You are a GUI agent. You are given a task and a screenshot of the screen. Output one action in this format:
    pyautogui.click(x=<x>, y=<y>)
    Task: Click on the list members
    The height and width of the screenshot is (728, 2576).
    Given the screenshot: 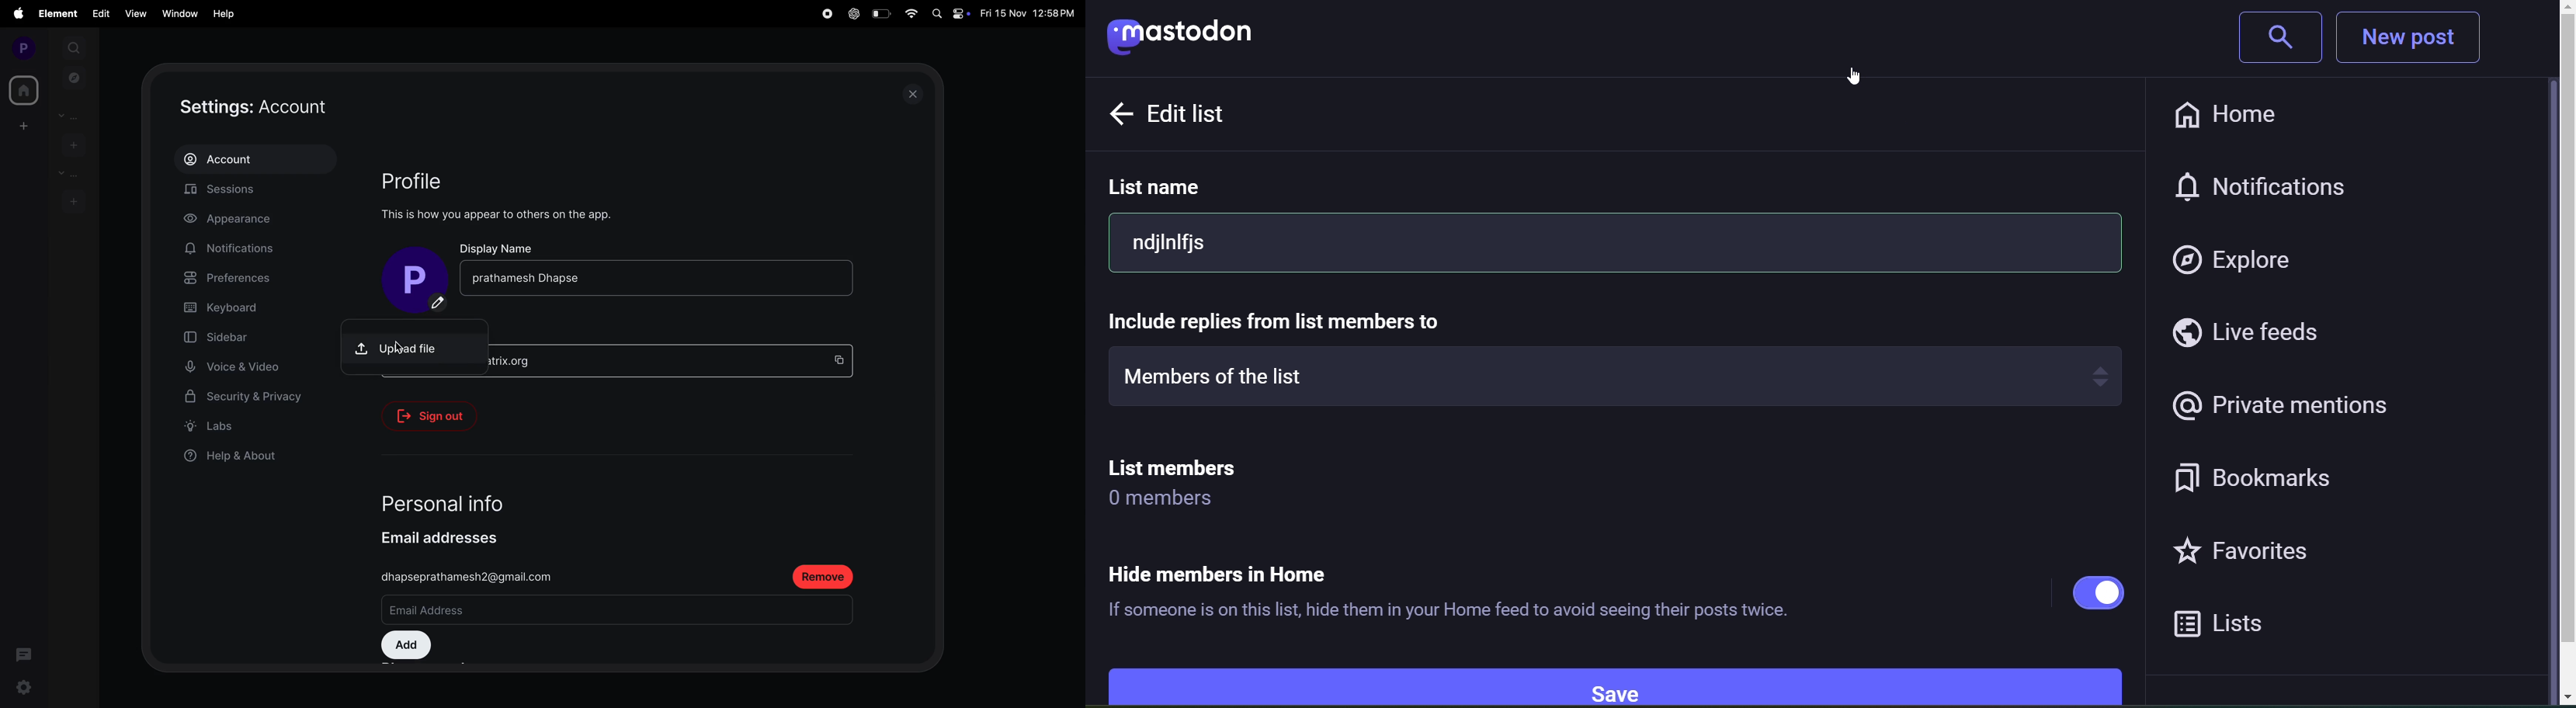 What is the action you would take?
    pyautogui.click(x=1213, y=467)
    